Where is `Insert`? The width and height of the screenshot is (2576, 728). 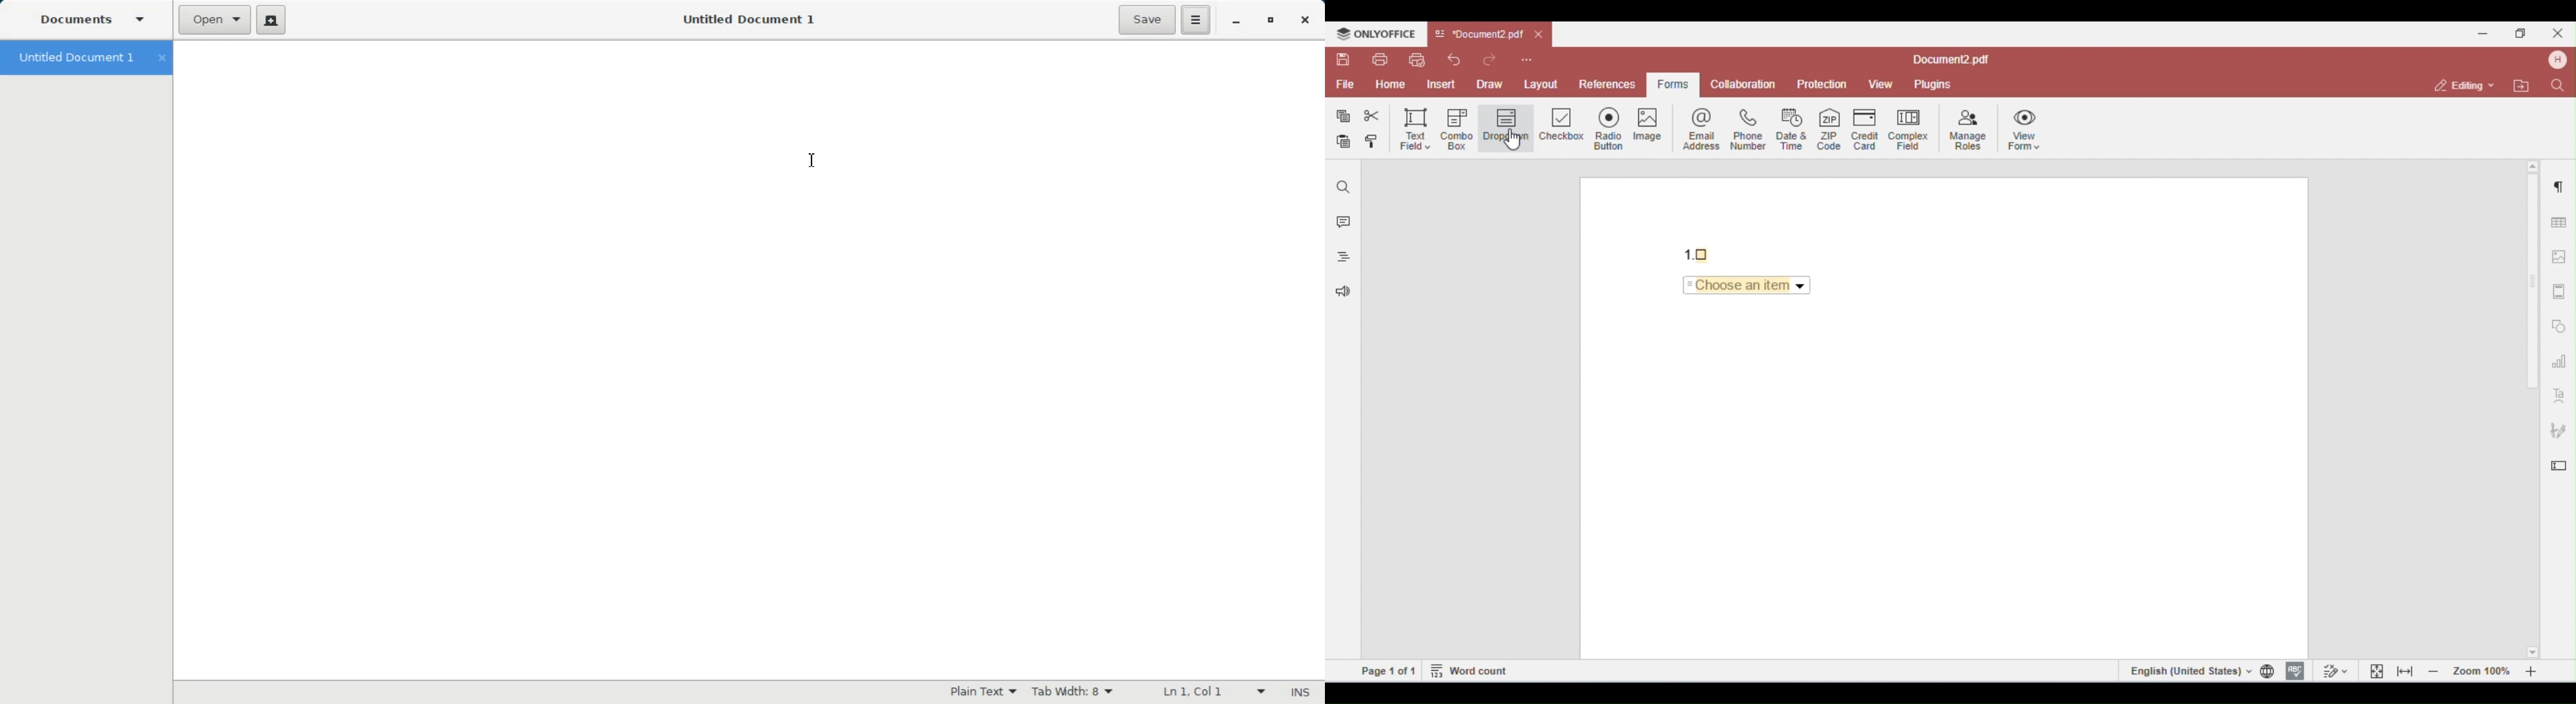 Insert is located at coordinates (1299, 694).